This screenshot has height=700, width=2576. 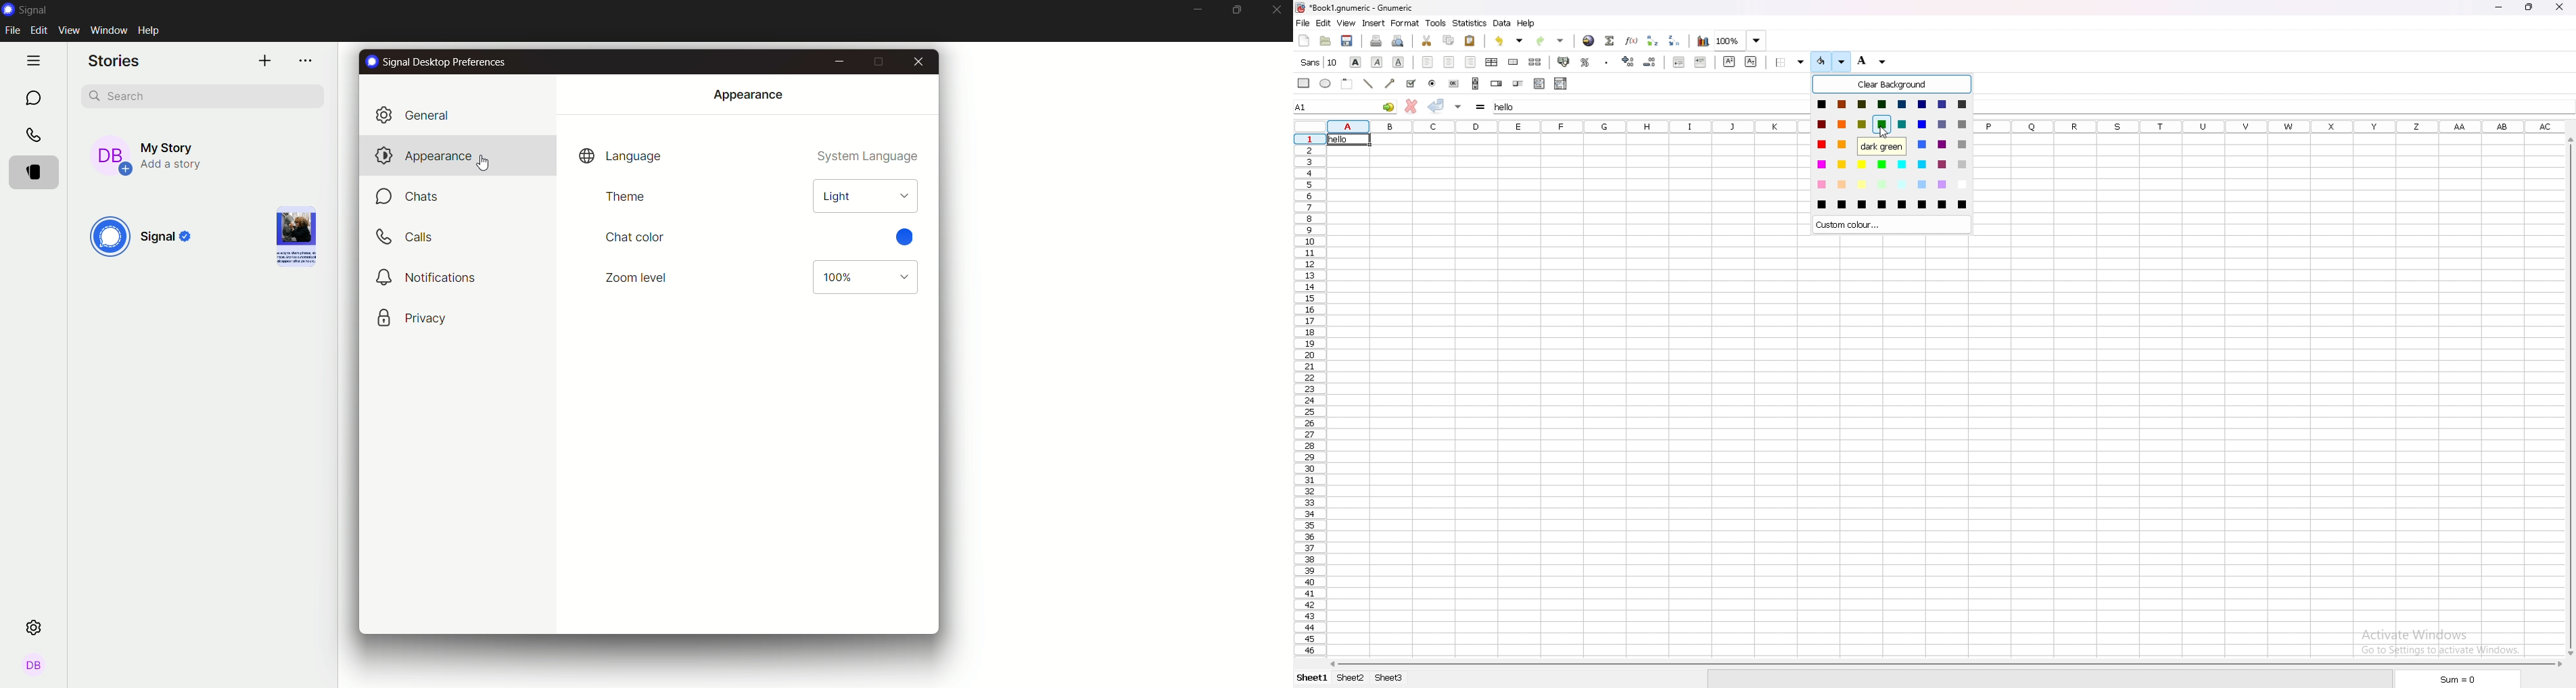 I want to click on chat, so click(x=32, y=97).